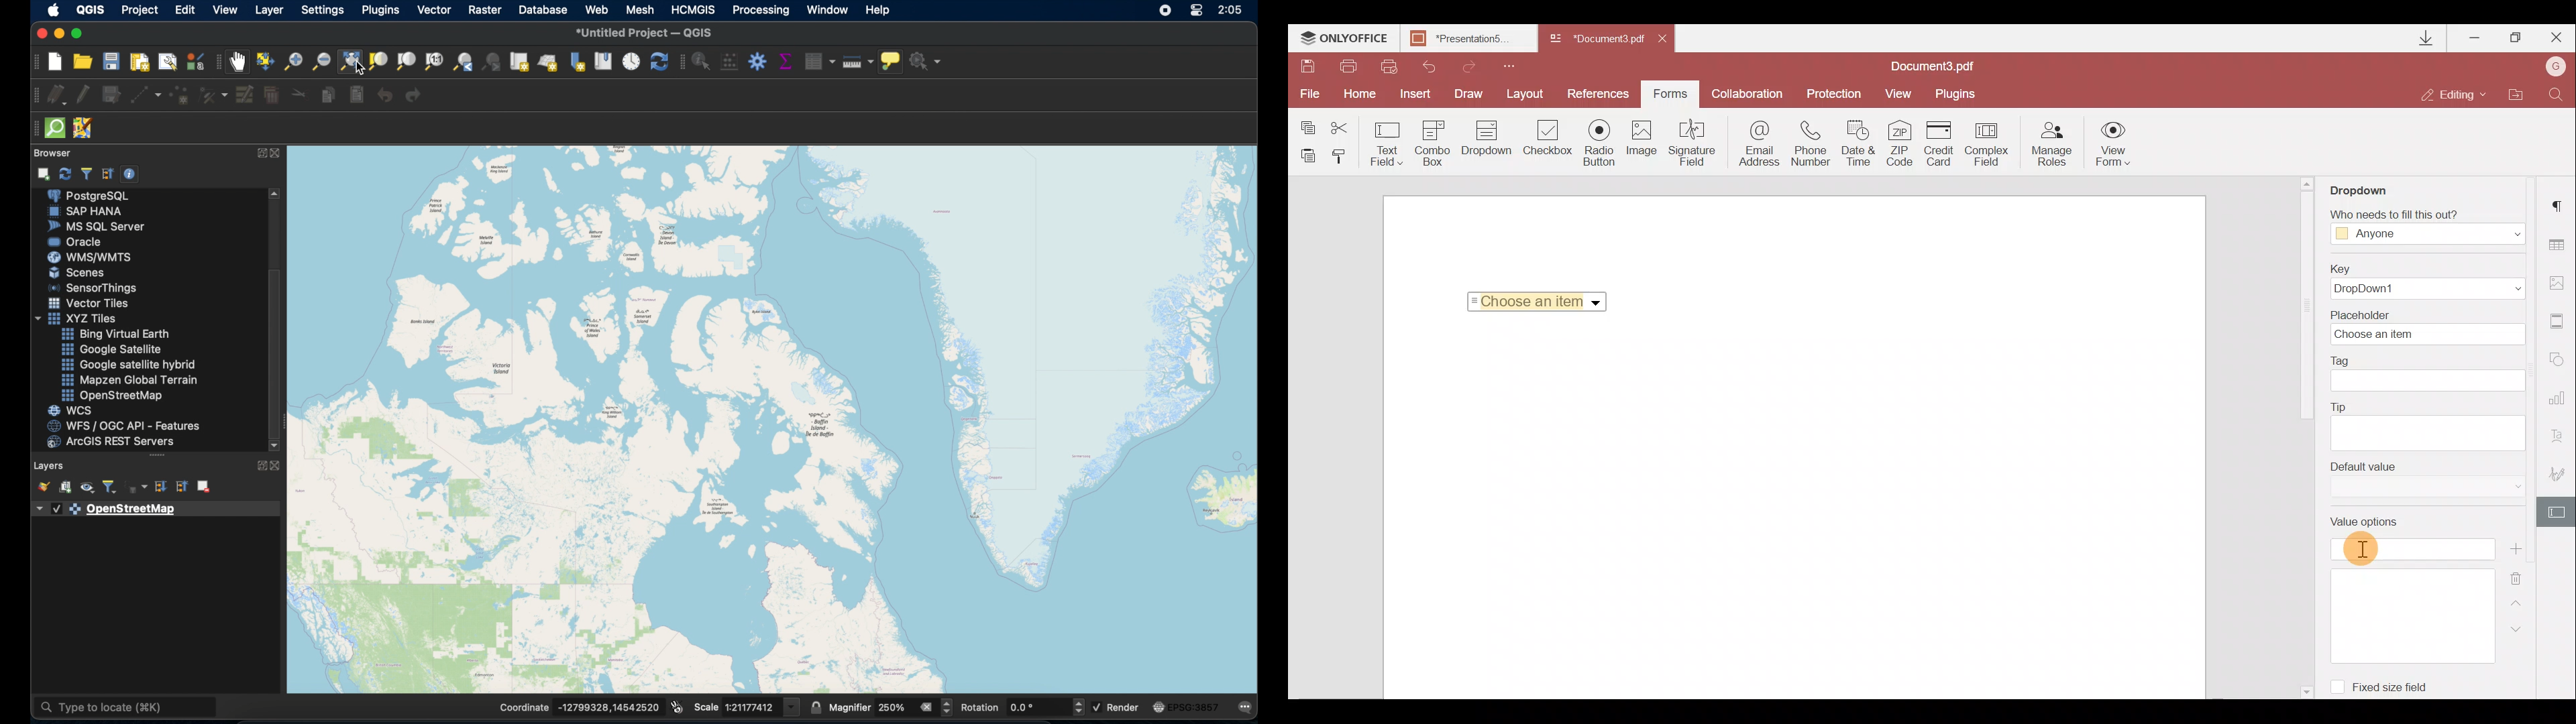 The height and width of the screenshot is (728, 2576). Describe the element at coordinates (1689, 142) in the screenshot. I see `Signature field` at that location.